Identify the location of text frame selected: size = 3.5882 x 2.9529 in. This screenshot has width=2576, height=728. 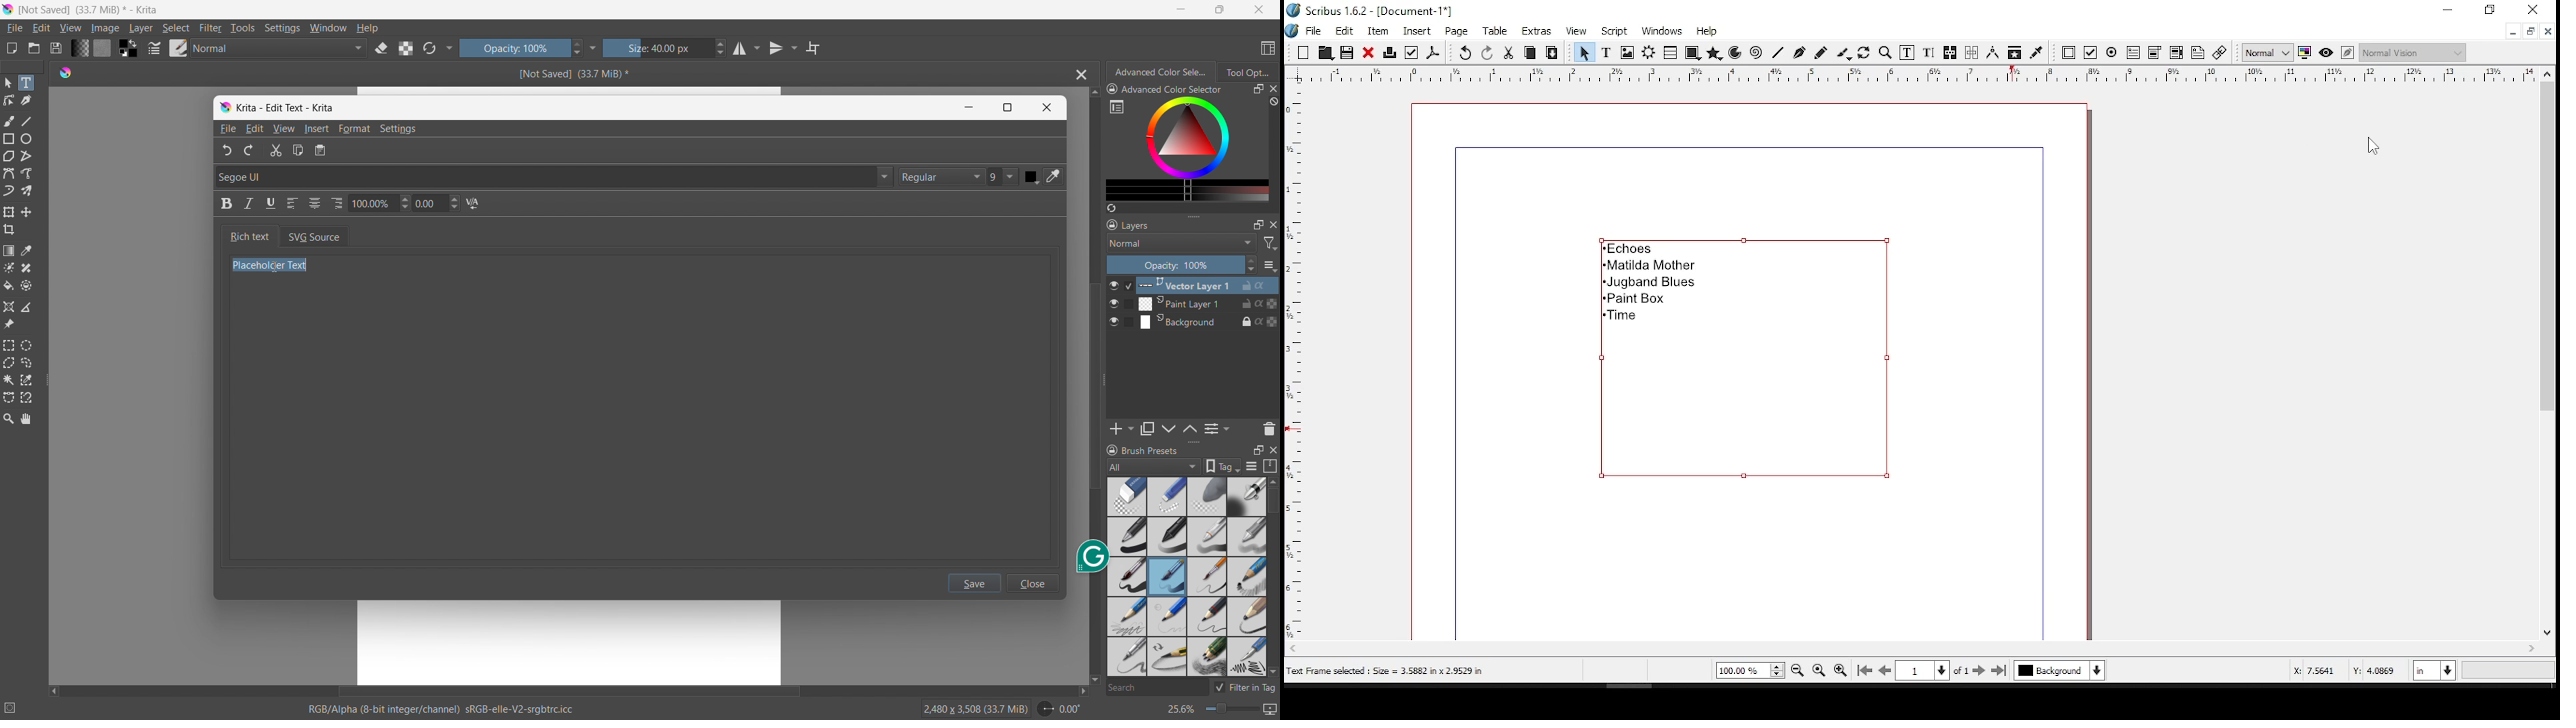
(1387, 671).